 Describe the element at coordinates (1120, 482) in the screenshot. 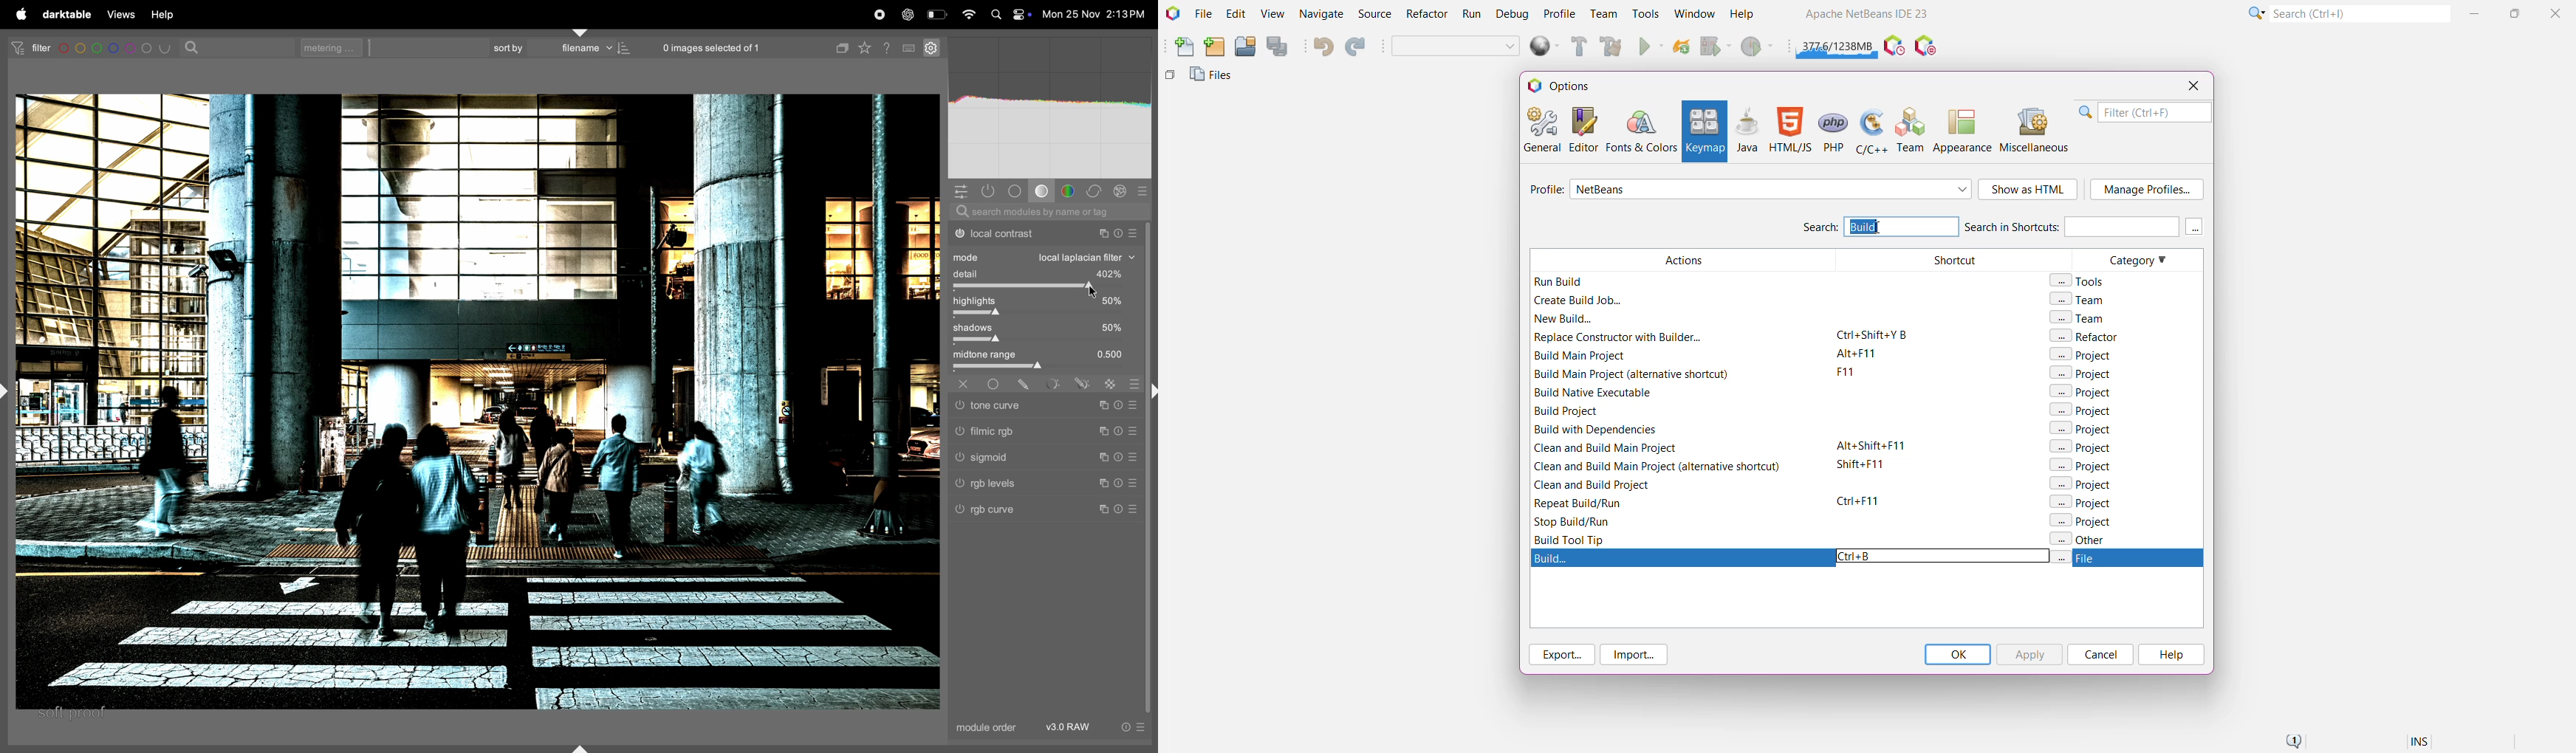

I see `reset` at that location.